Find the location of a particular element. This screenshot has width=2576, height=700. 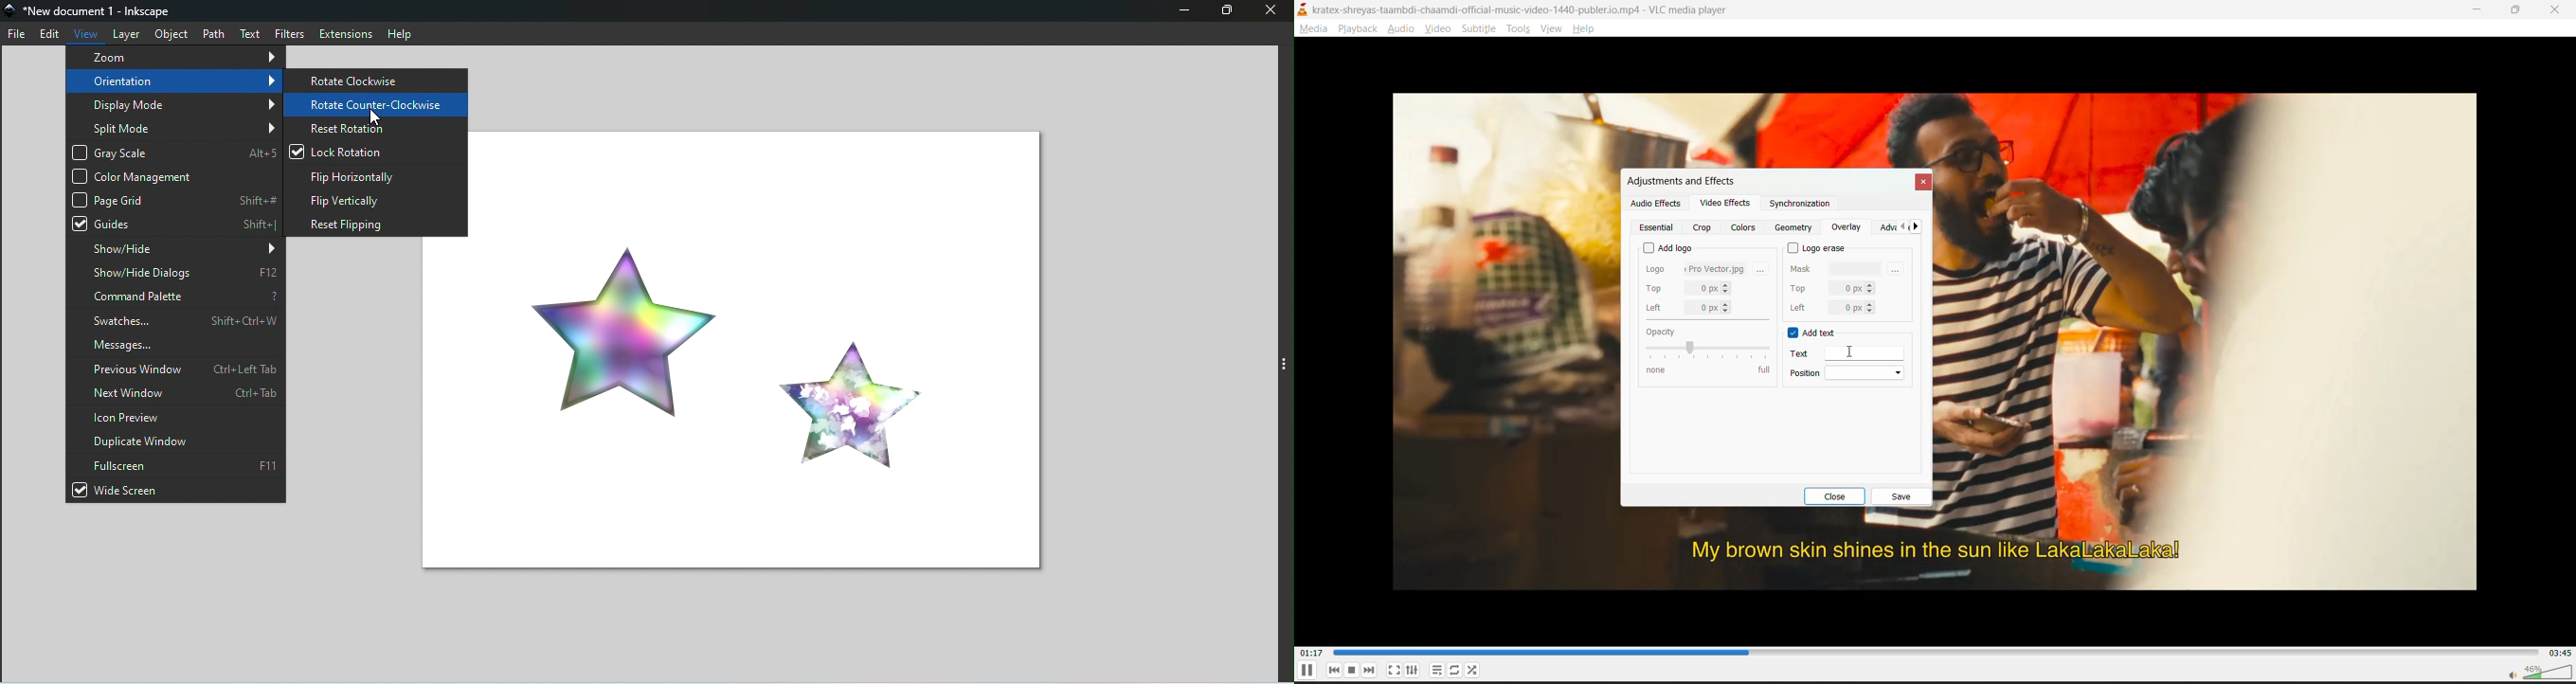

Fullscreen is located at coordinates (174, 466).